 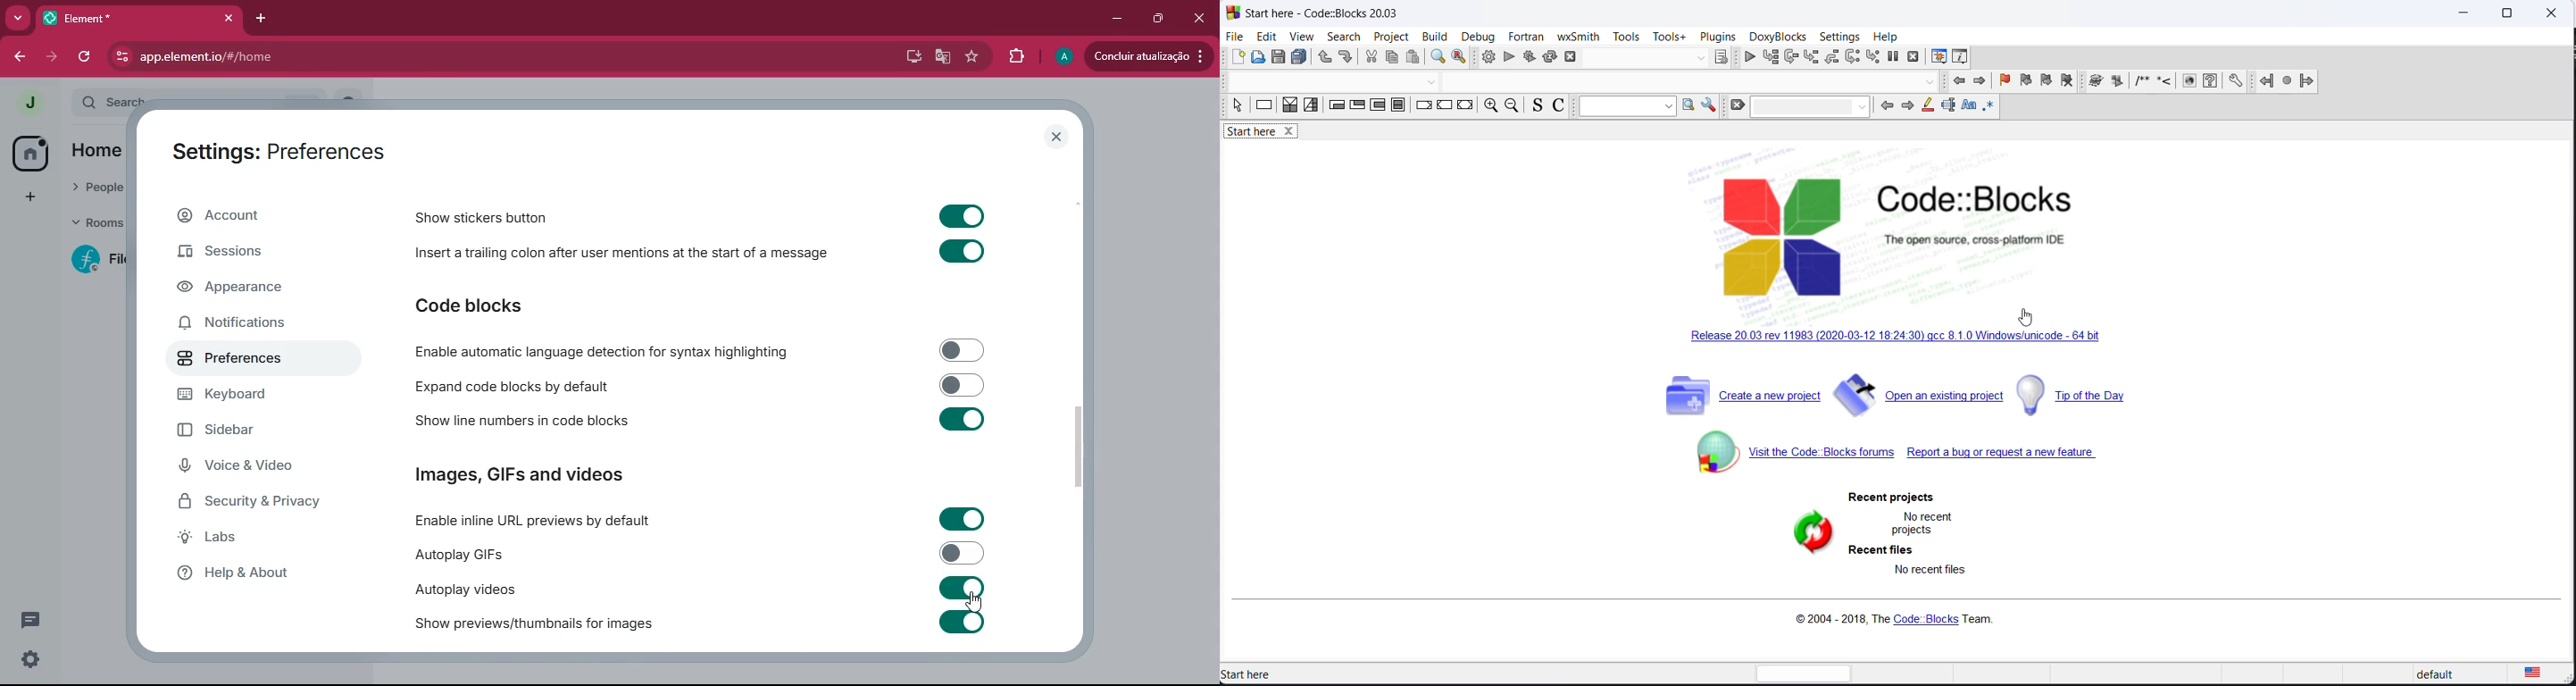 What do you see at coordinates (2209, 82) in the screenshot?
I see `questions` at bounding box center [2209, 82].